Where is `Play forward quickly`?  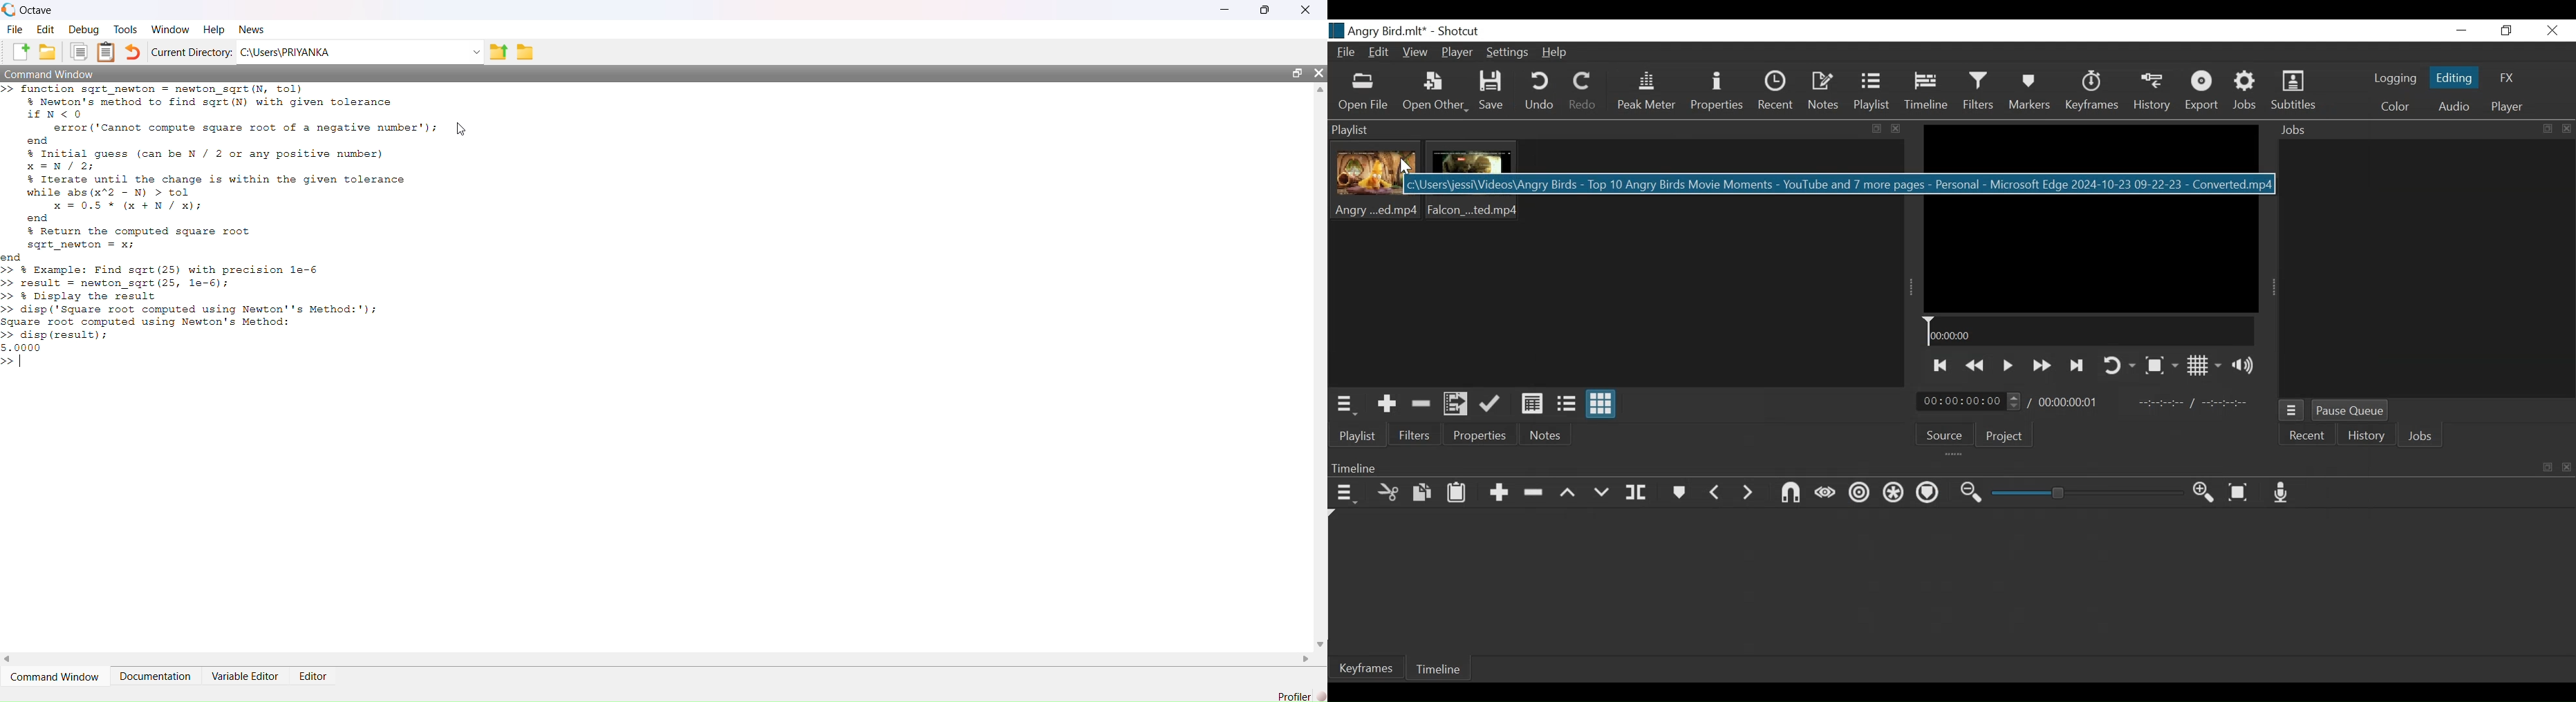 Play forward quickly is located at coordinates (2041, 366).